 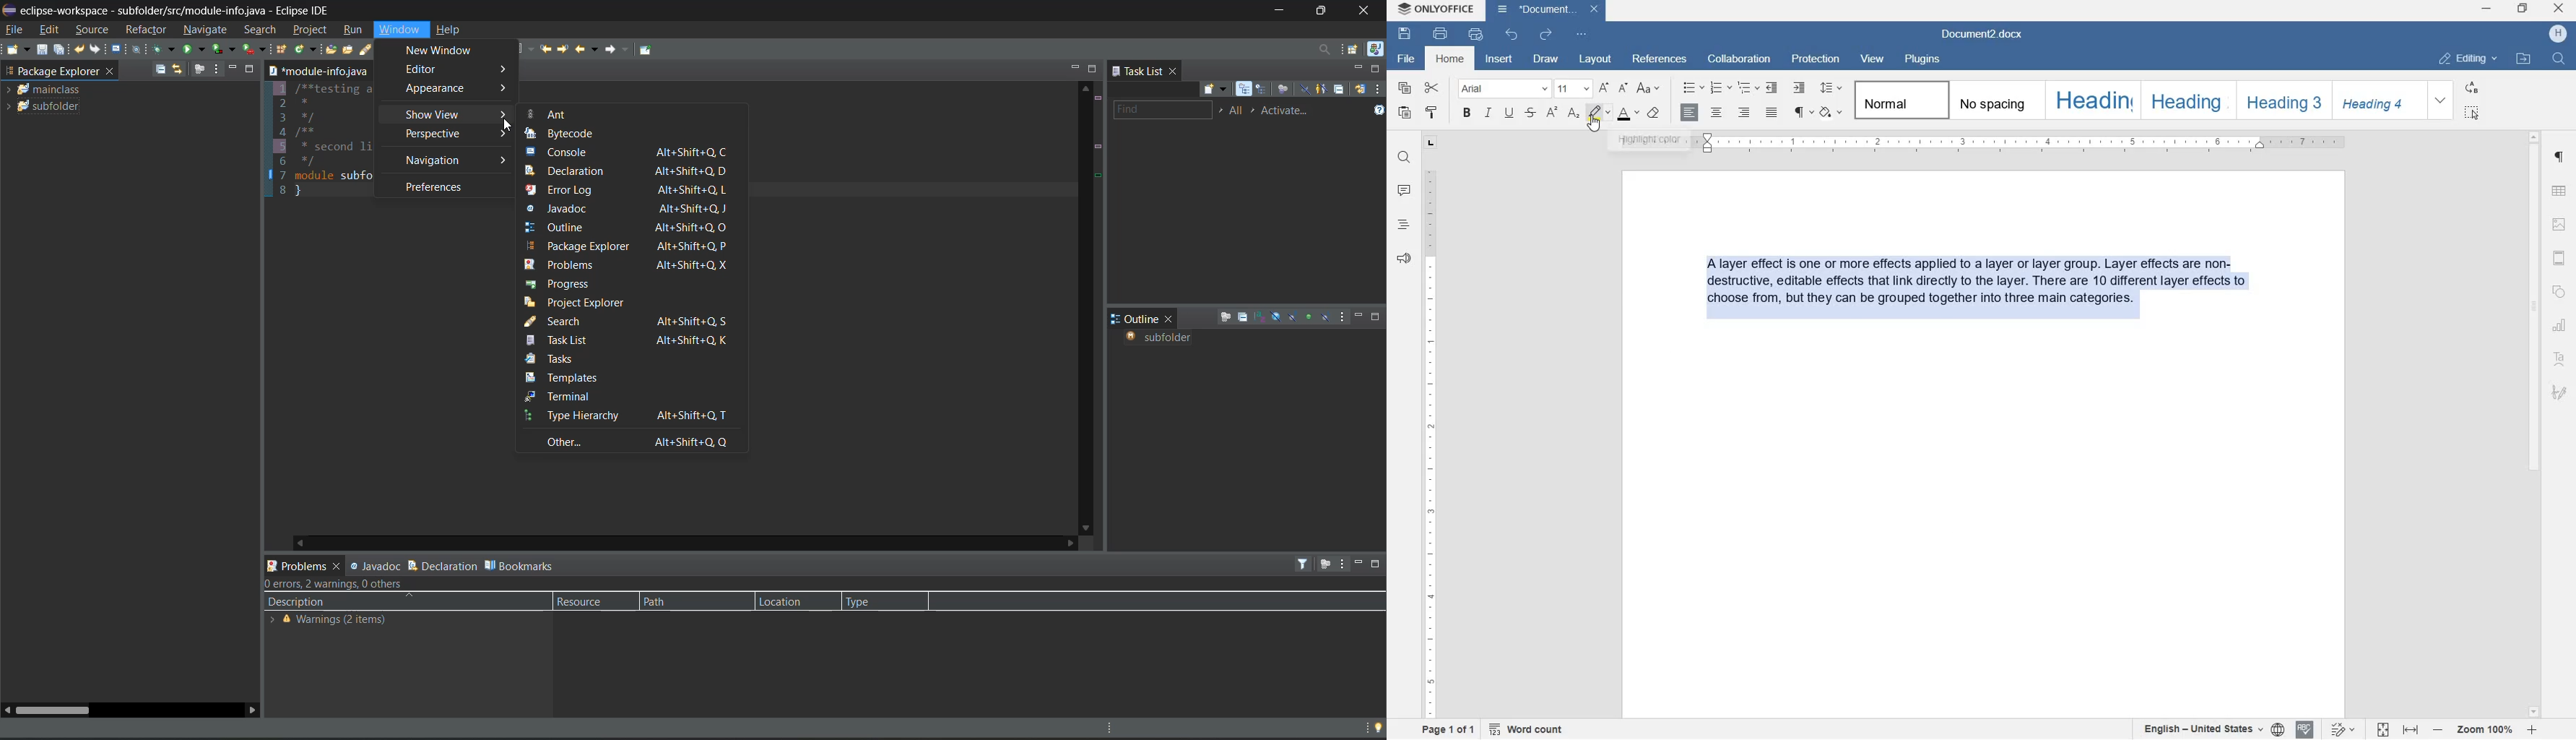 What do you see at coordinates (1739, 59) in the screenshot?
I see `COLLABORATION` at bounding box center [1739, 59].